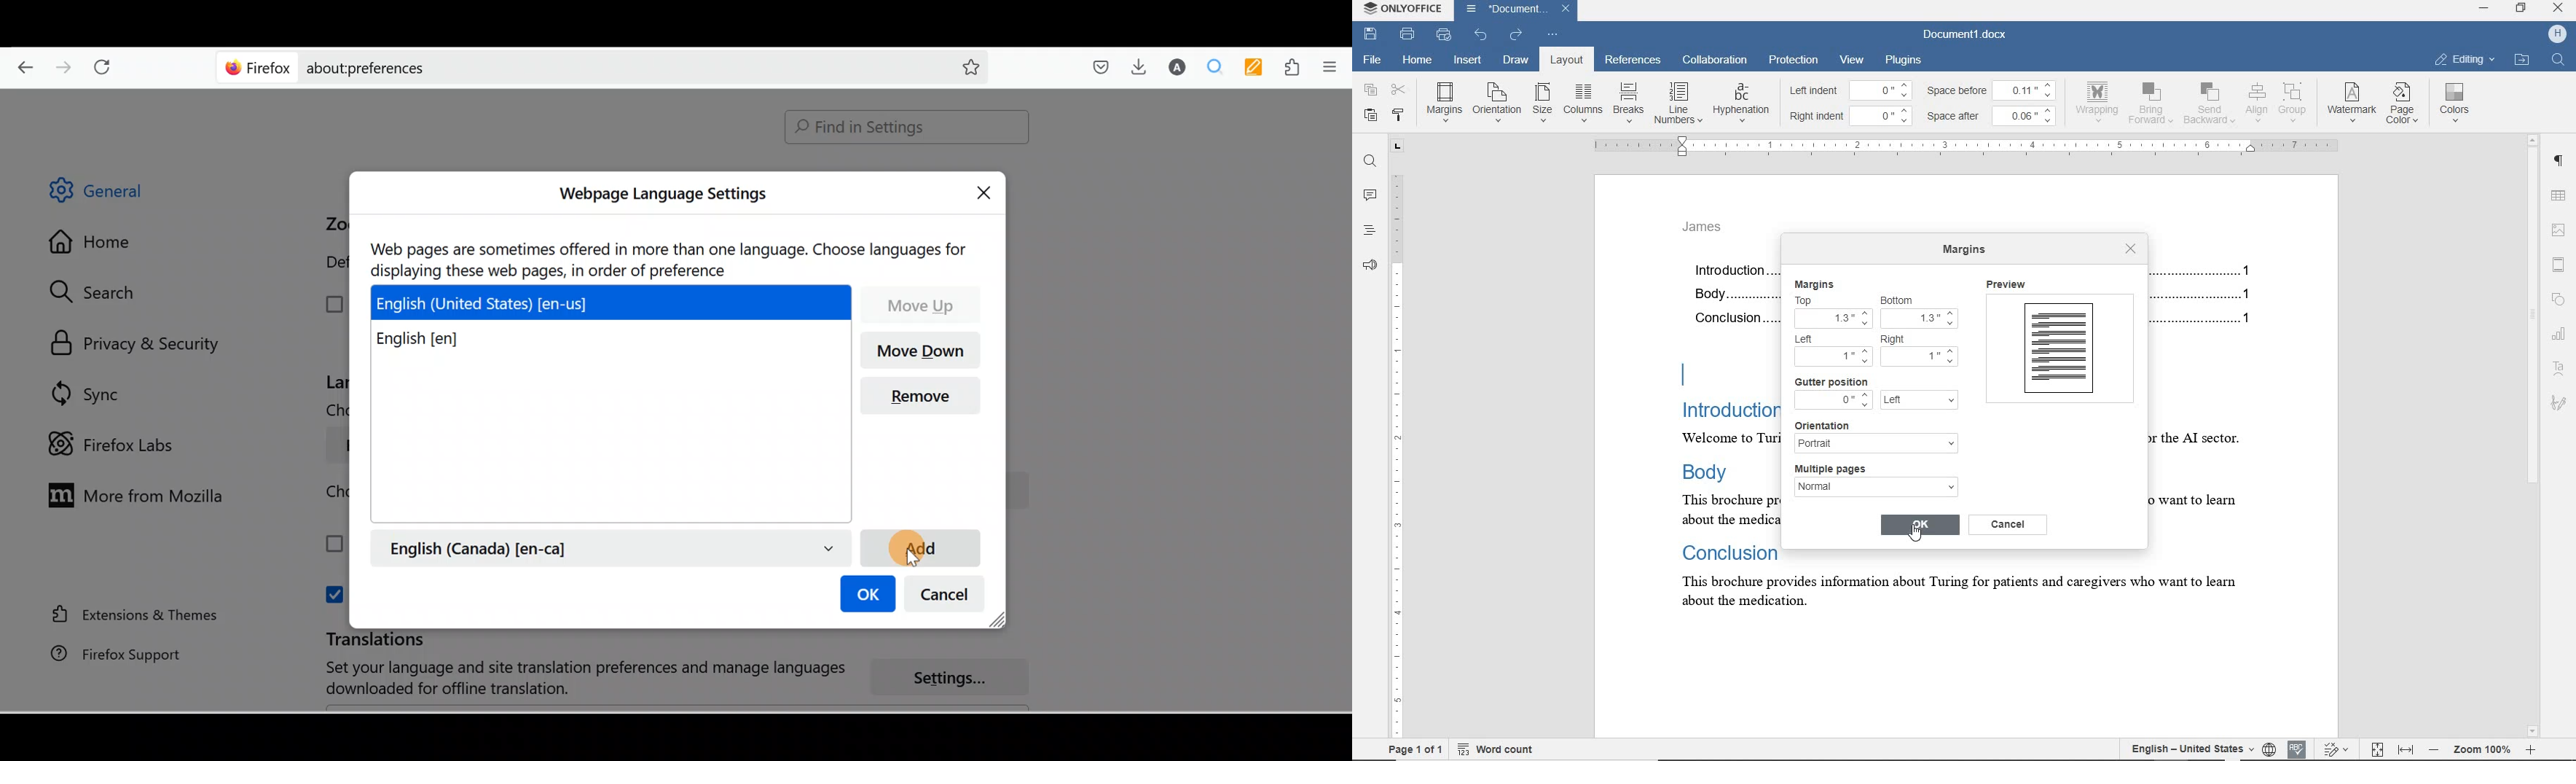 The height and width of the screenshot is (784, 2576). I want to click on Set your language and site translation preferences and manage language download for offline translation., so click(572, 679).